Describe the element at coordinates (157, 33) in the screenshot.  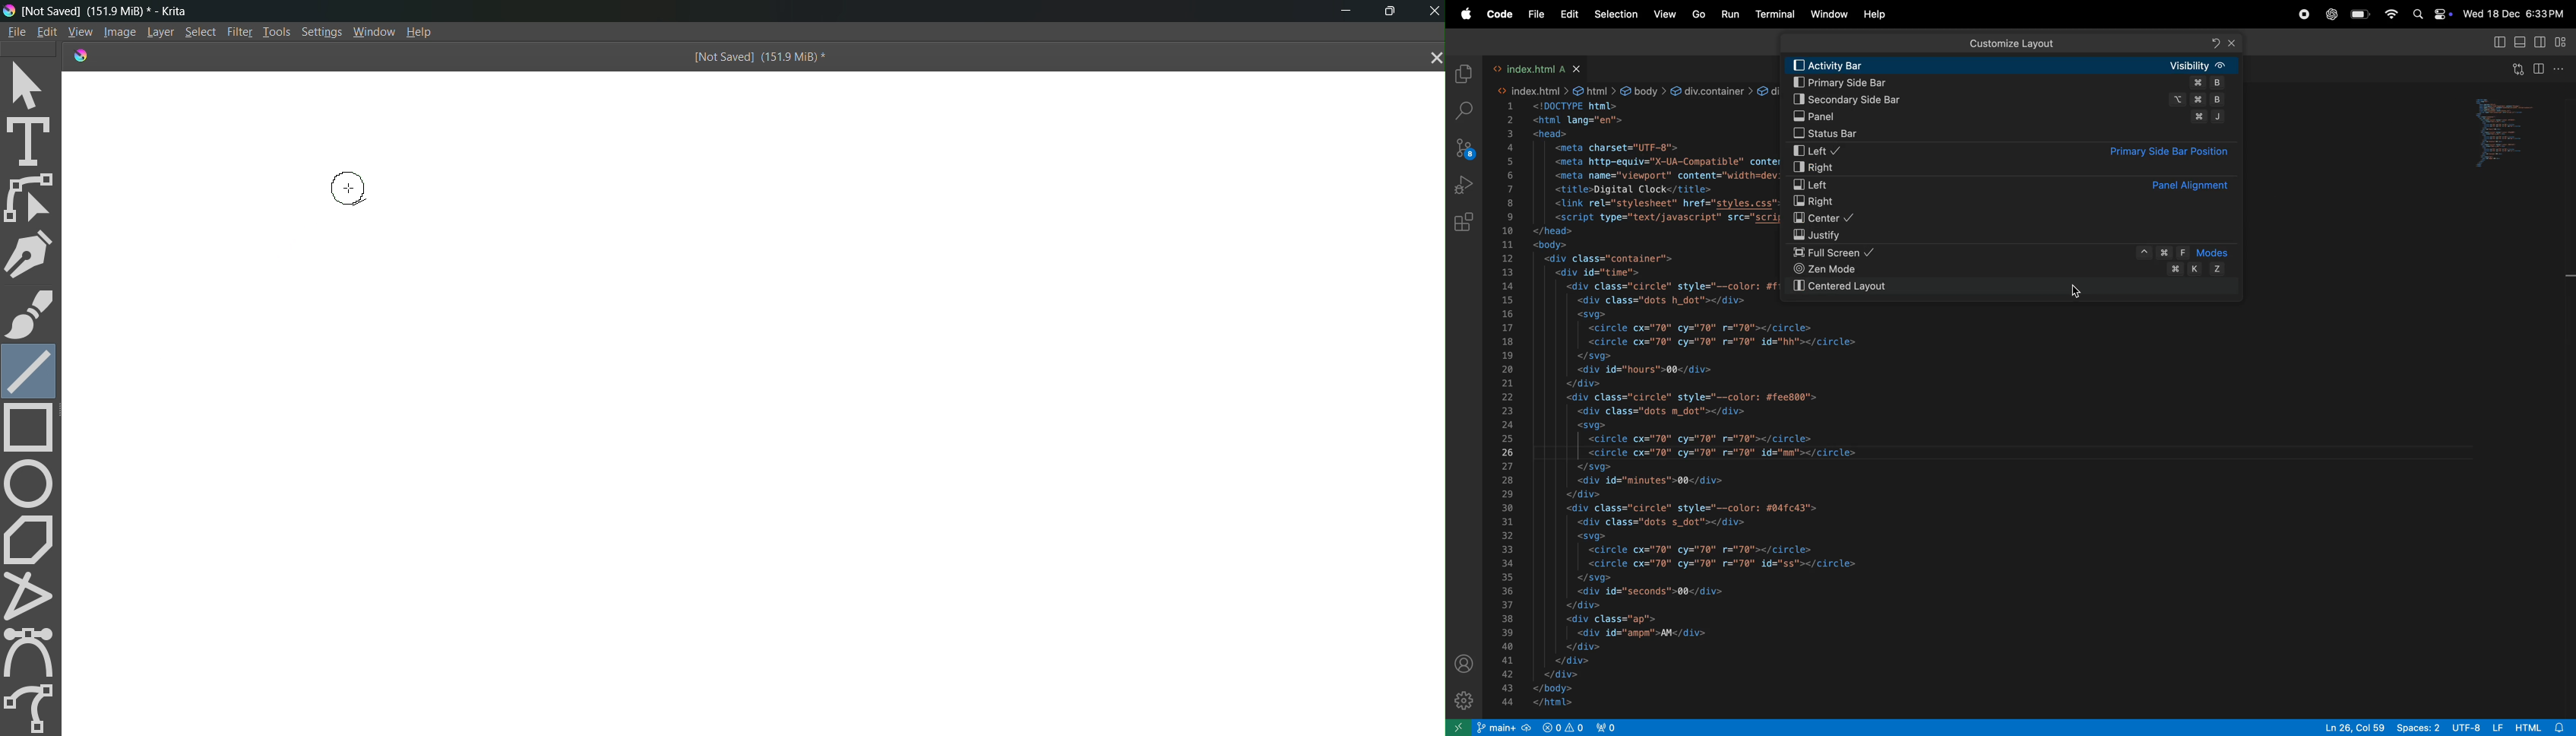
I see `Layer` at that location.